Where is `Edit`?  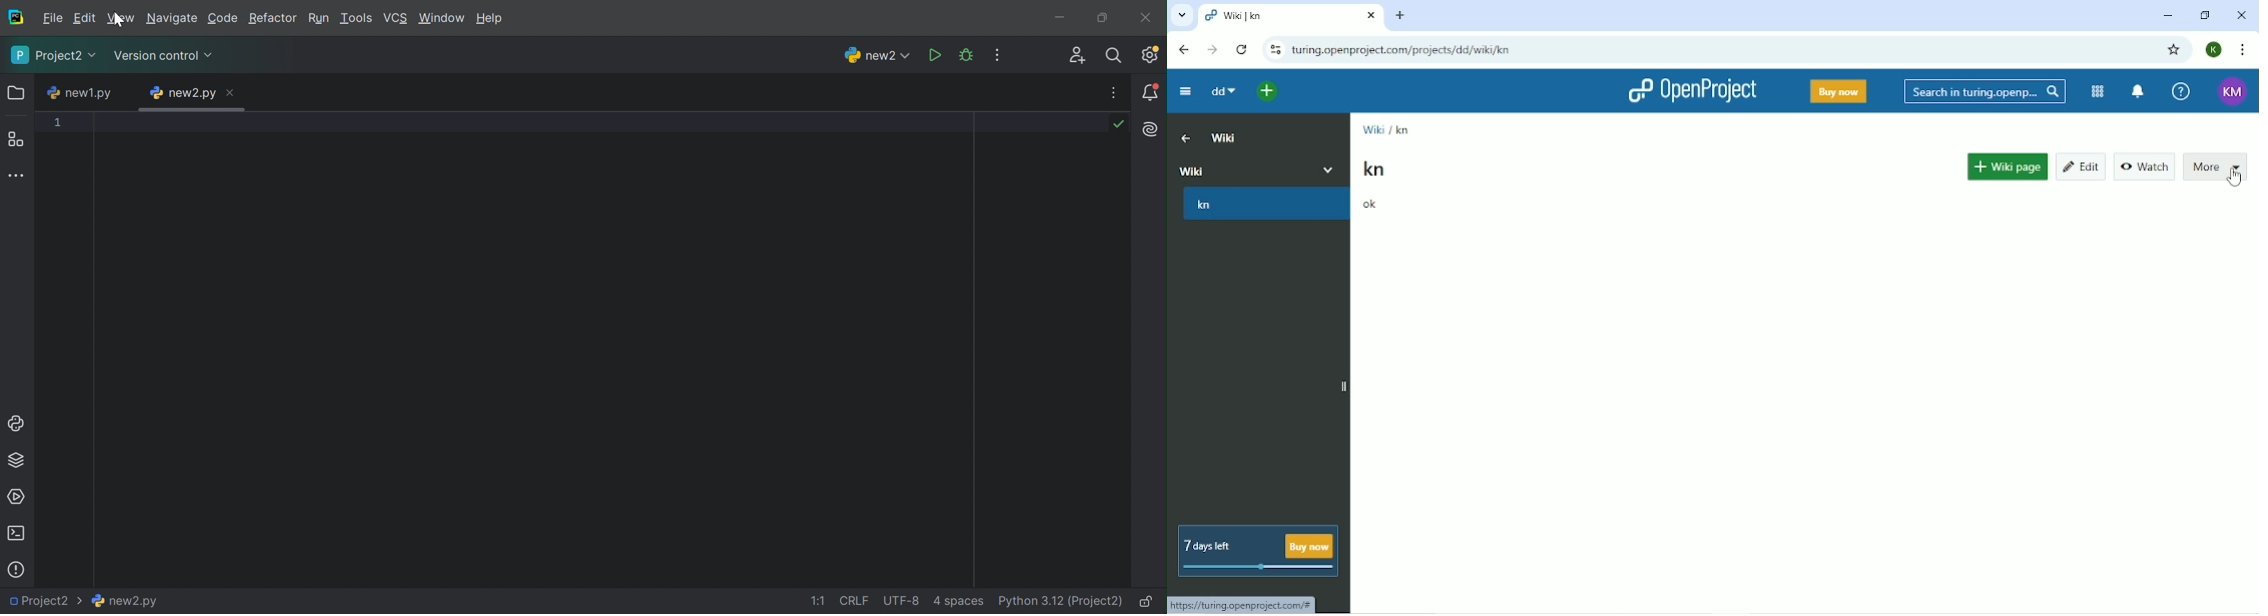
Edit is located at coordinates (2082, 161).